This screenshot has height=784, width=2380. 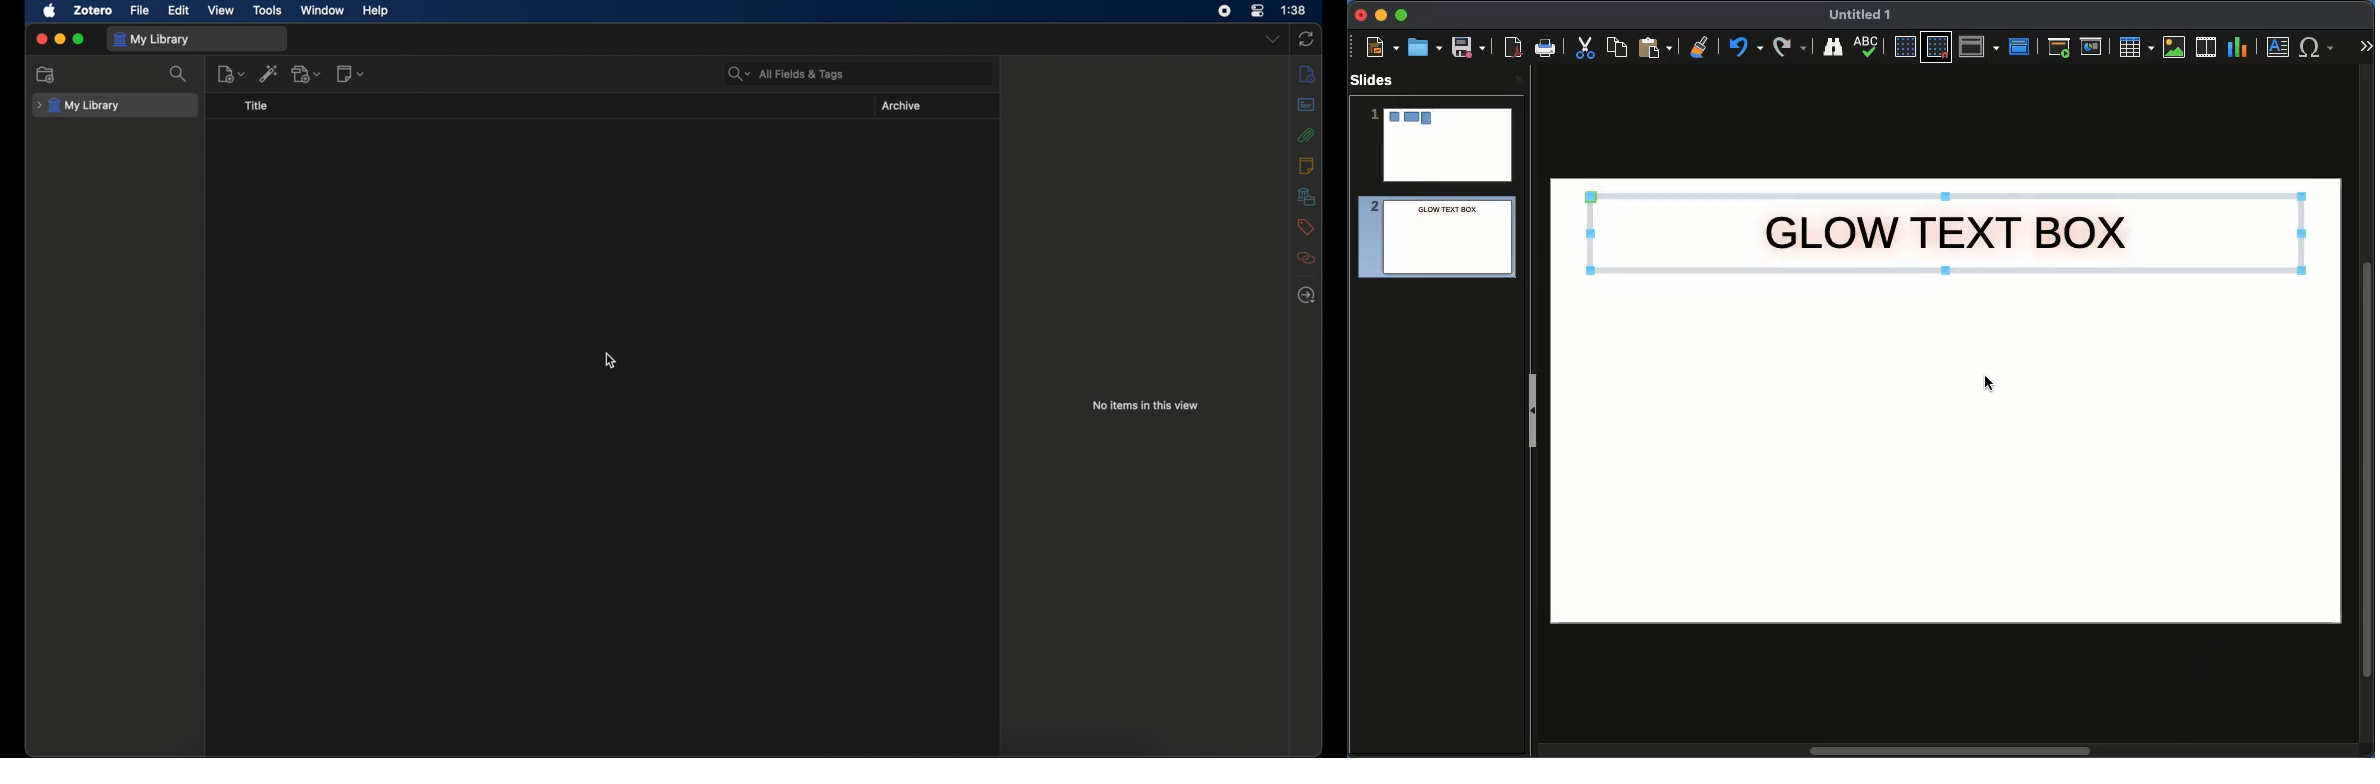 What do you see at coordinates (1585, 47) in the screenshot?
I see `Cut` at bounding box center [1585, 47].